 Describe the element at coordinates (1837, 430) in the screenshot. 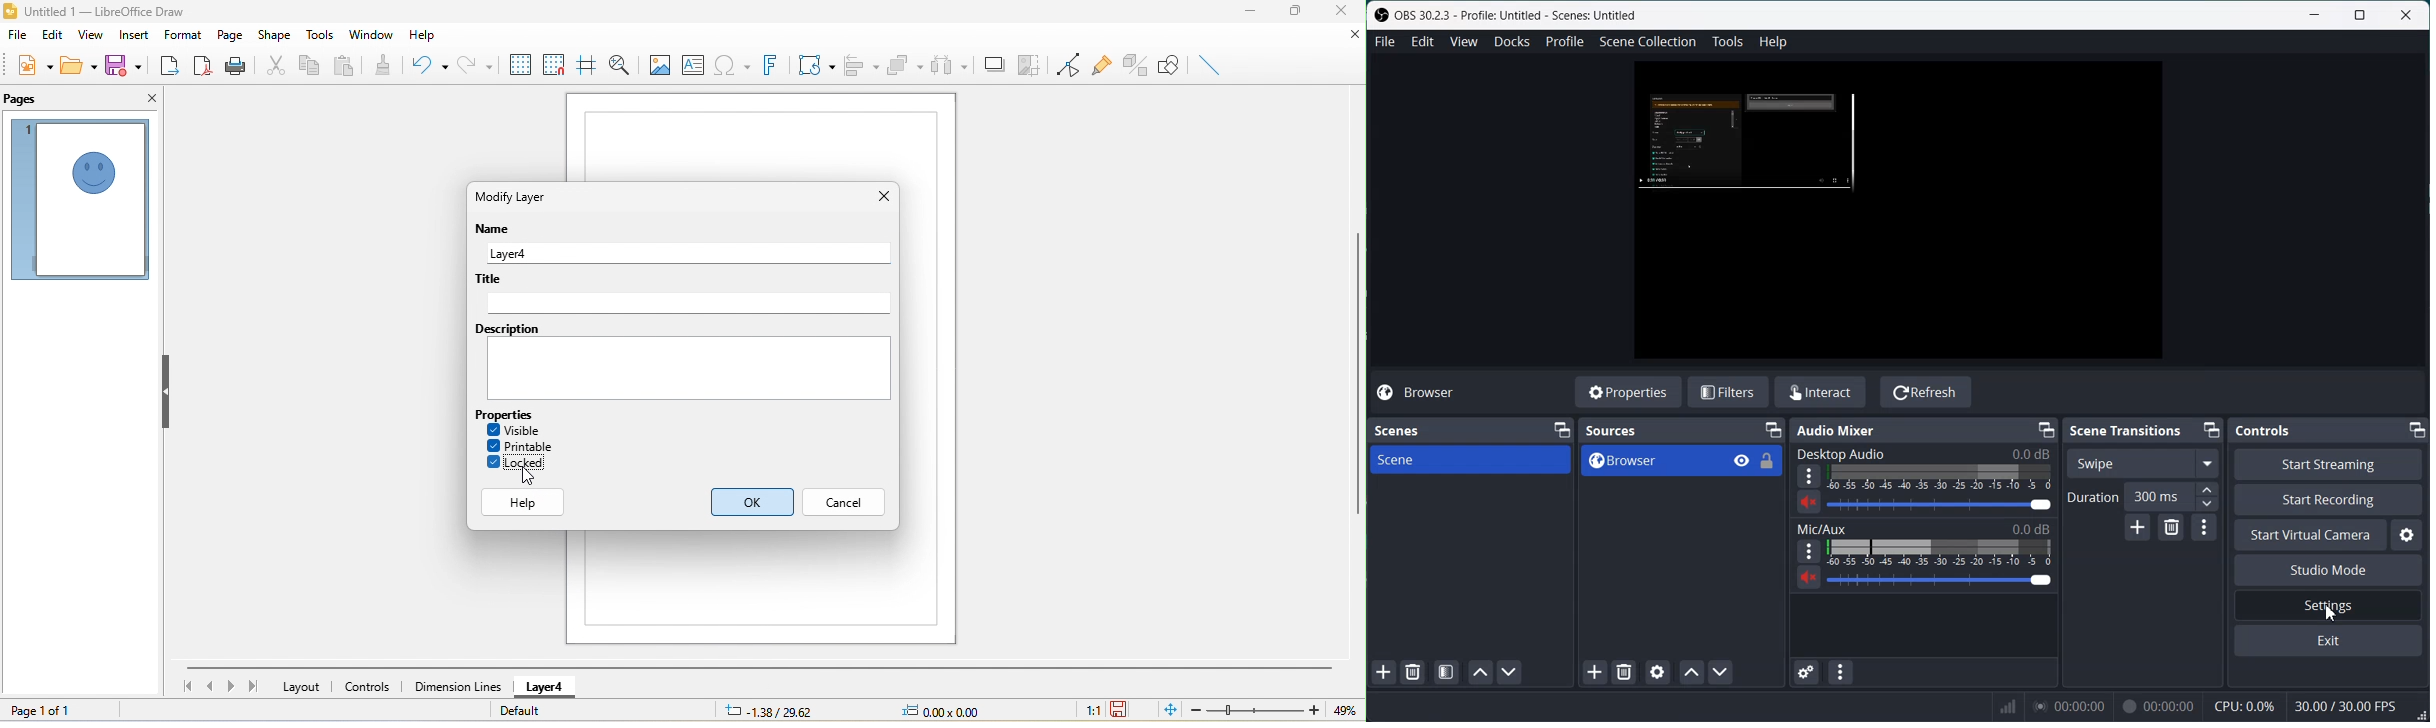

I see `Audio Mixer` at that location.